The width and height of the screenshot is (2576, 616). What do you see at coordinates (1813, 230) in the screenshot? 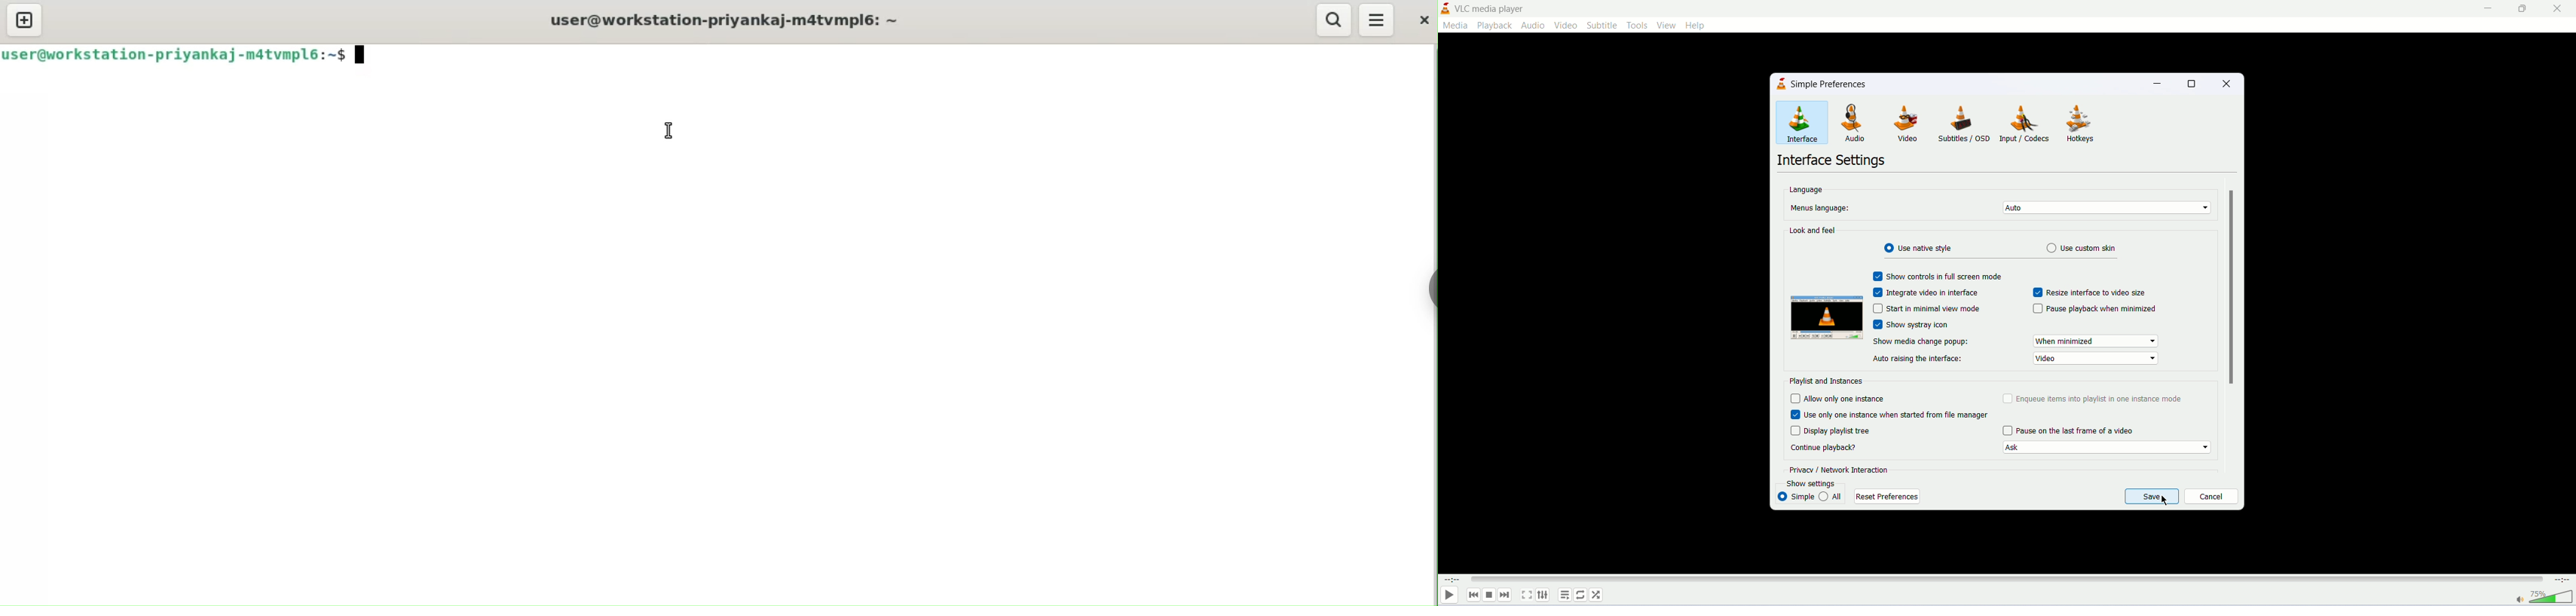
I see `look and feel` at bounding box center [1813, 230].